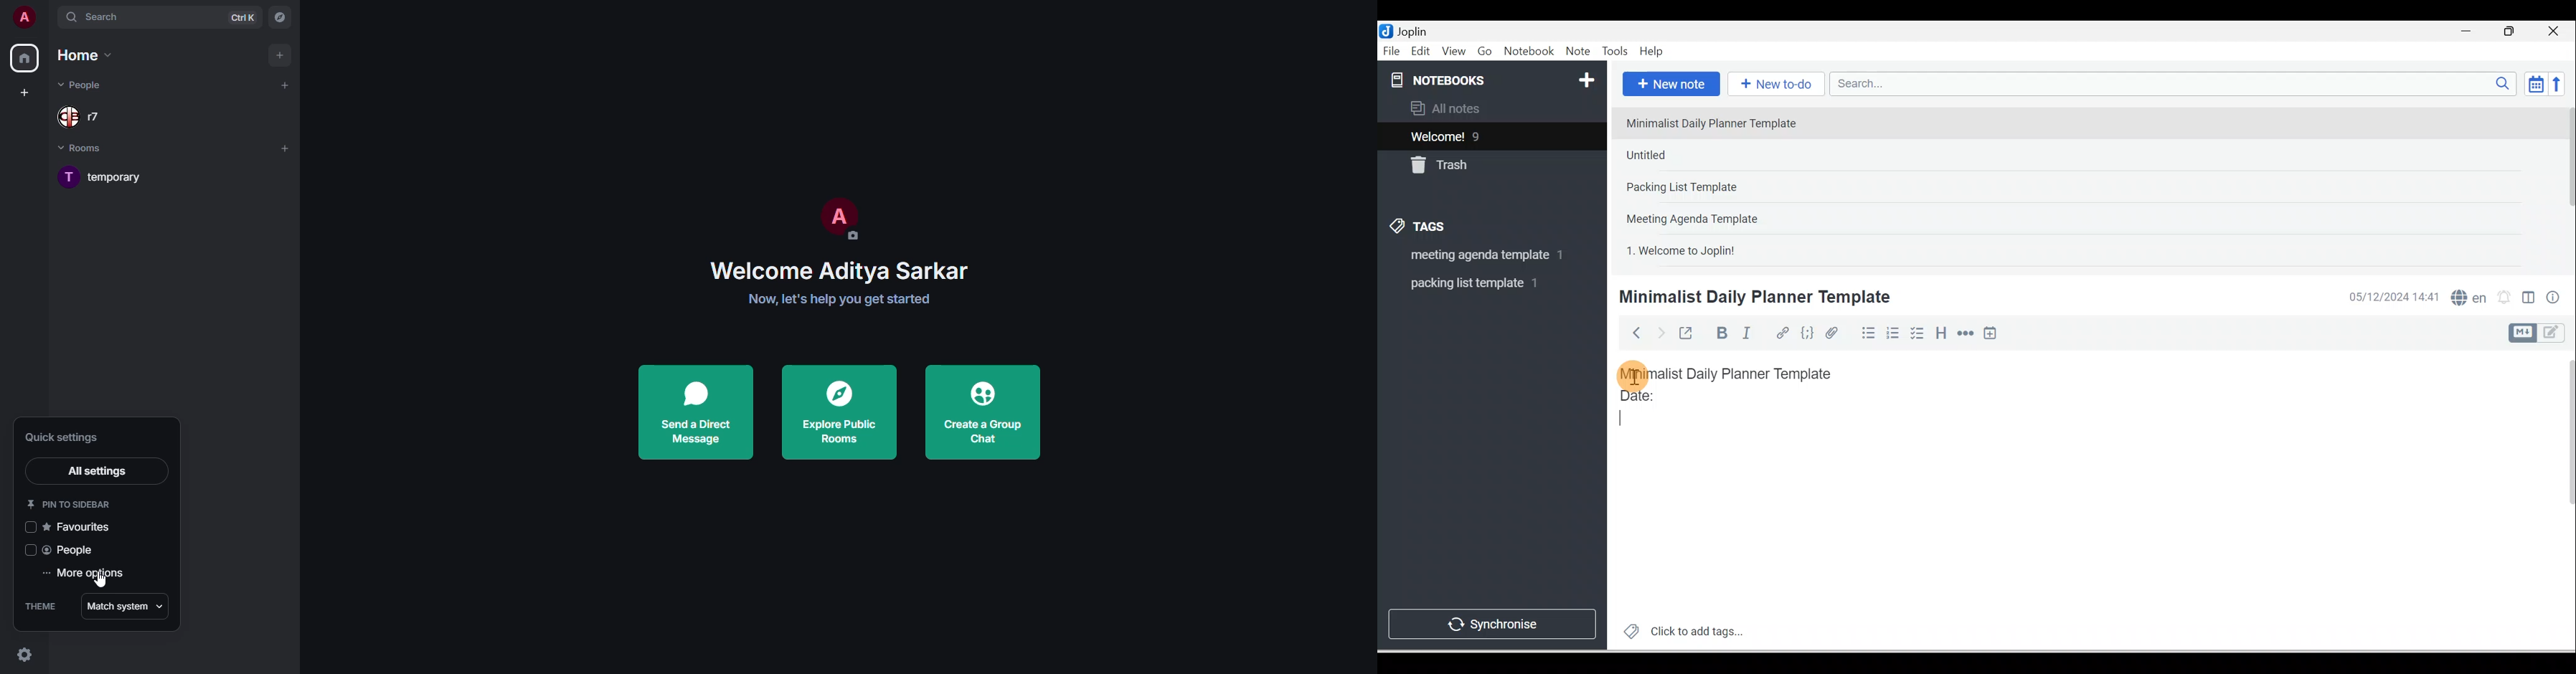  I want to click on Toggle editor layout, so click(2541, 333).